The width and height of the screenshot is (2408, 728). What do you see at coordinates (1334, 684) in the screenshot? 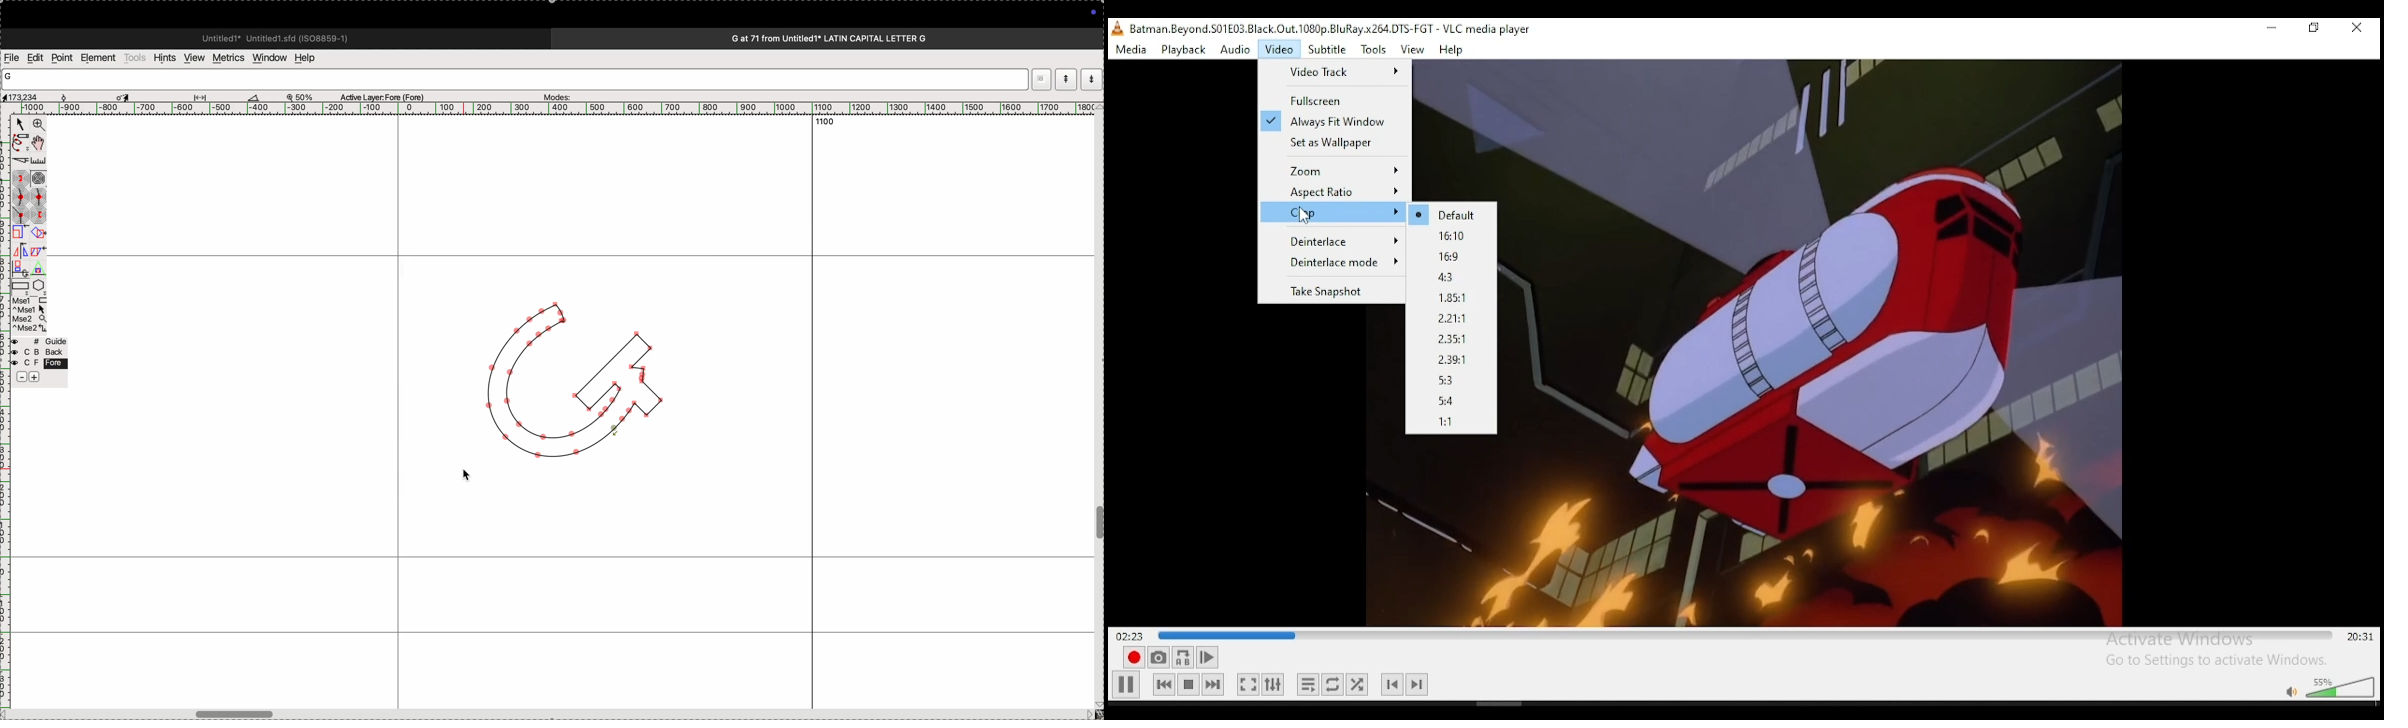
I see `click to select between loop all, loop on, and no loop` at bounding box center [1334, 684].